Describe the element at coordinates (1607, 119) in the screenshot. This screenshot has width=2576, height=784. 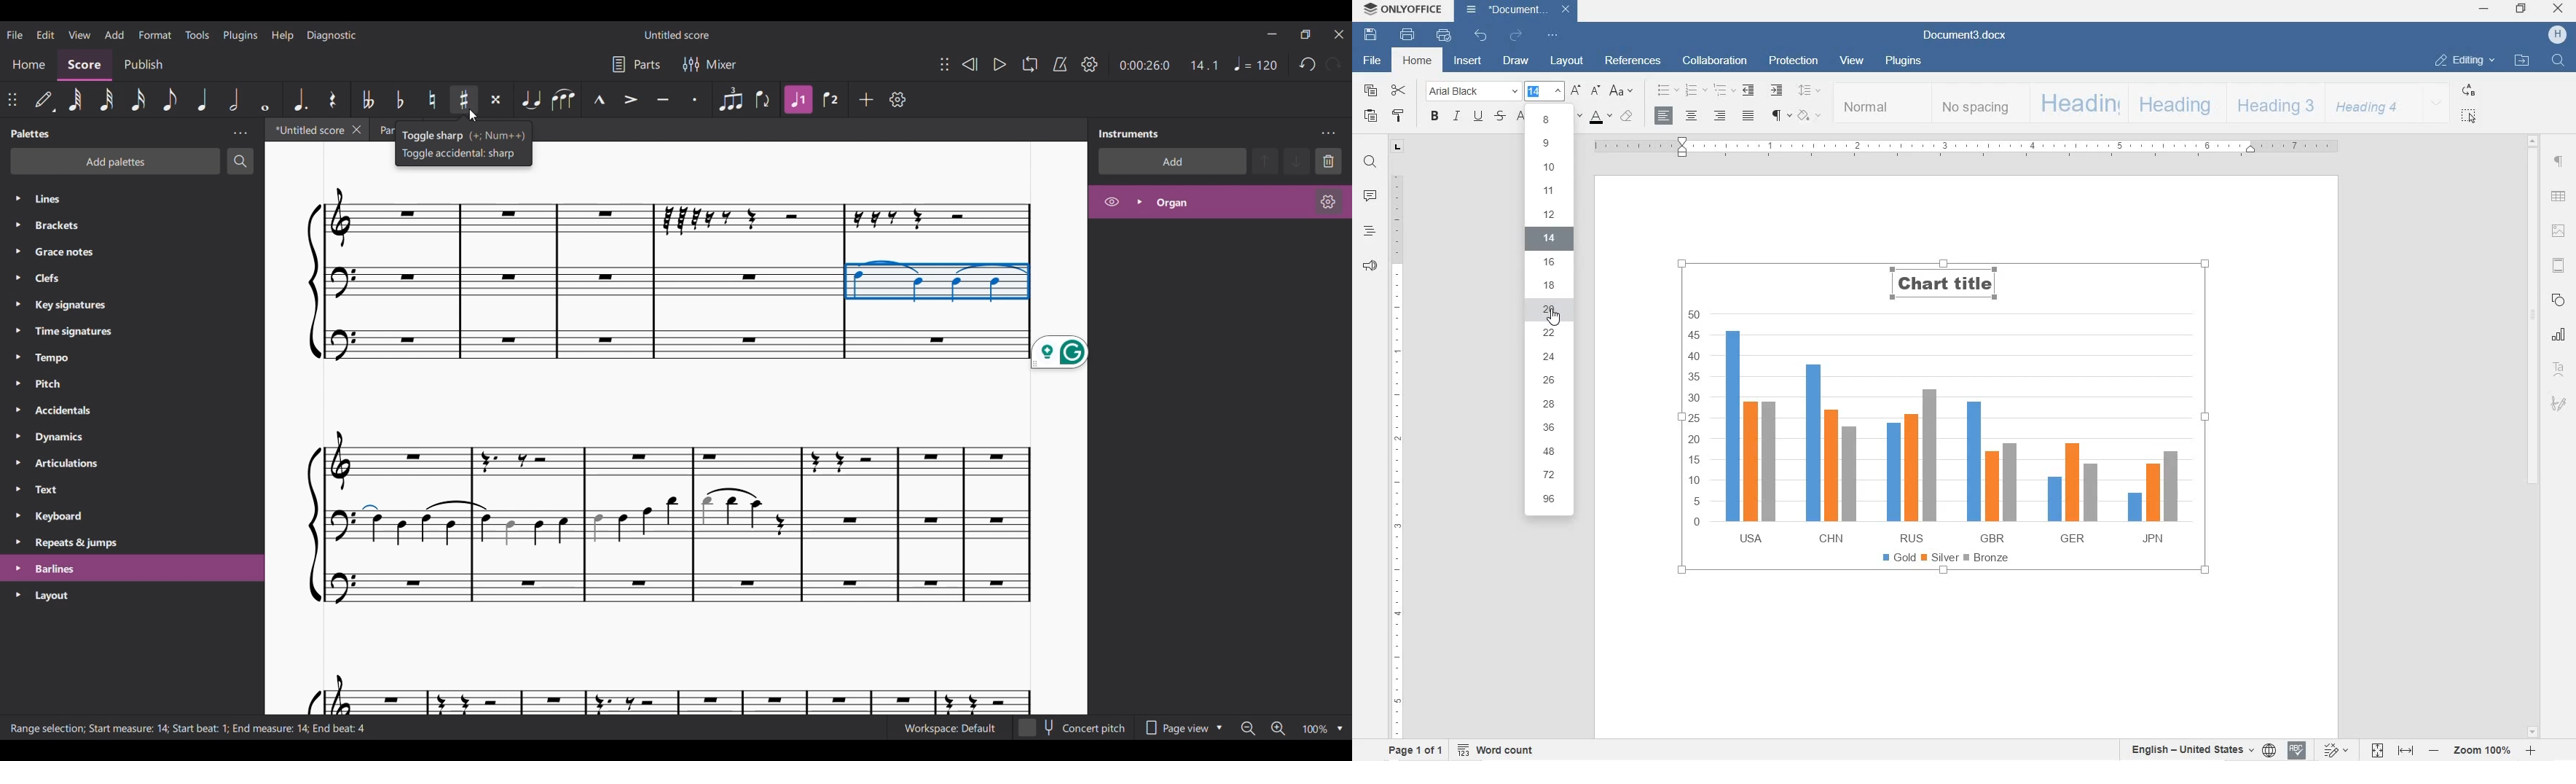
I see `FONT SIZE` at that location.